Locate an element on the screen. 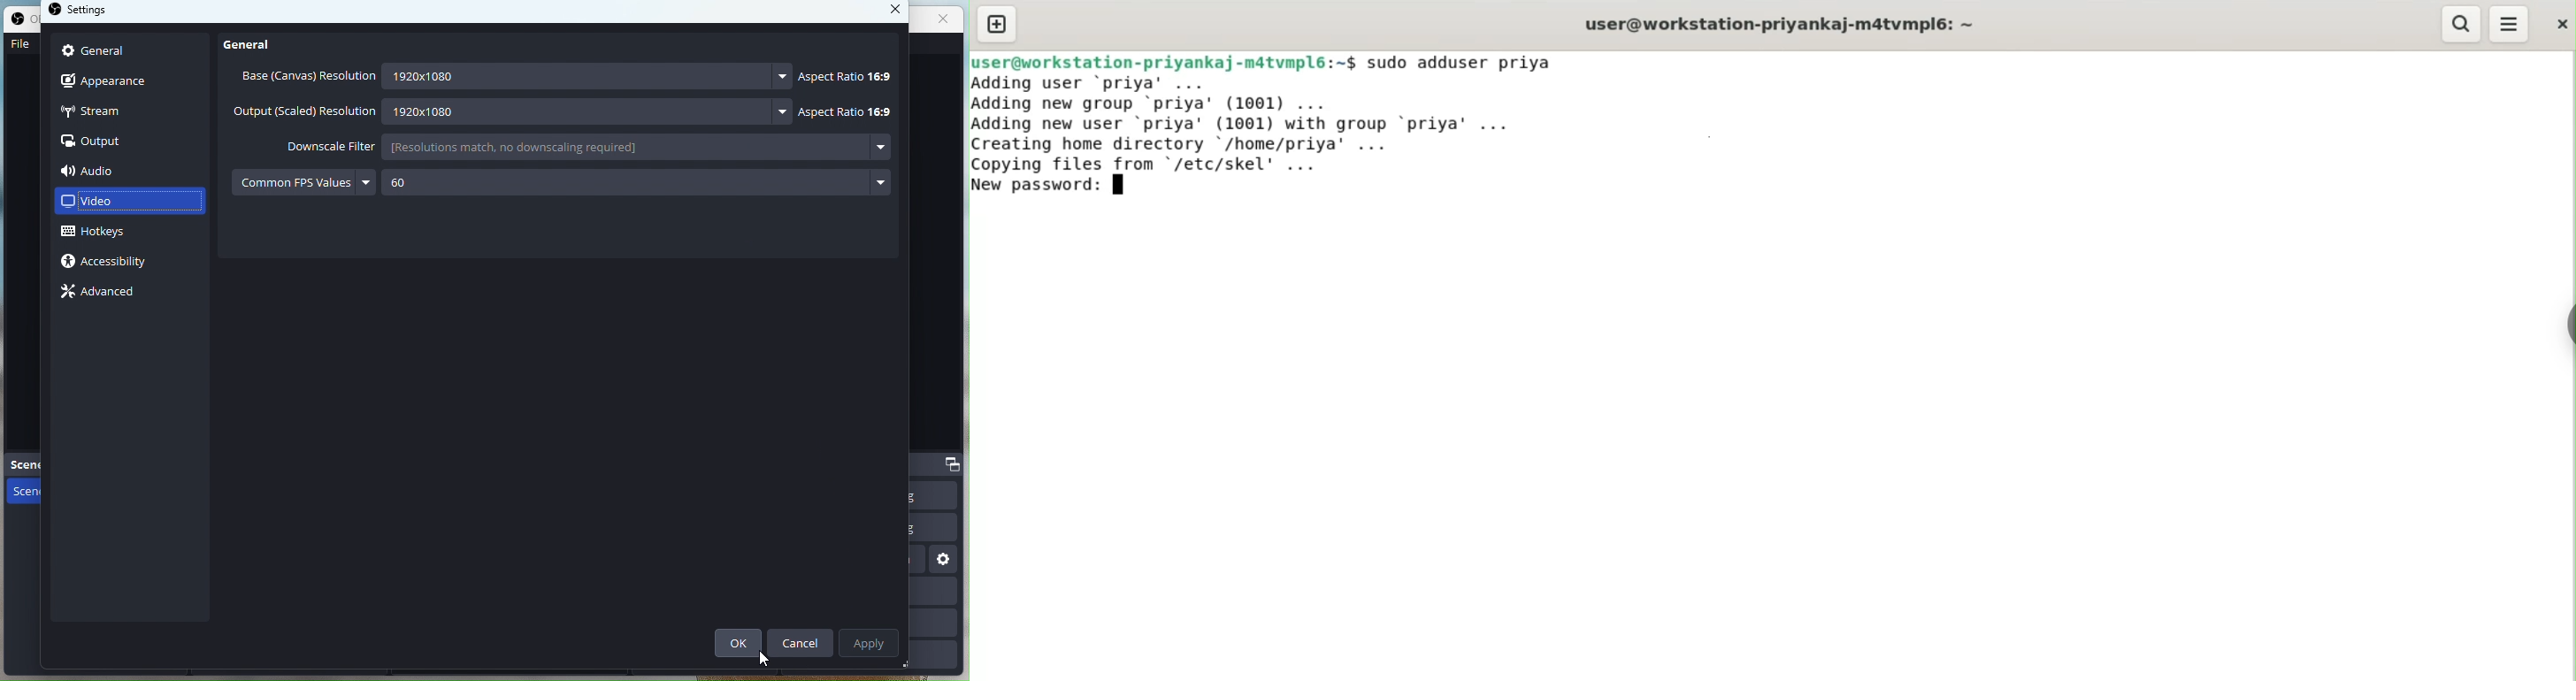 This screenshot has width=2576, height=700. 1280x1080 is located at coordinates (579, 111).